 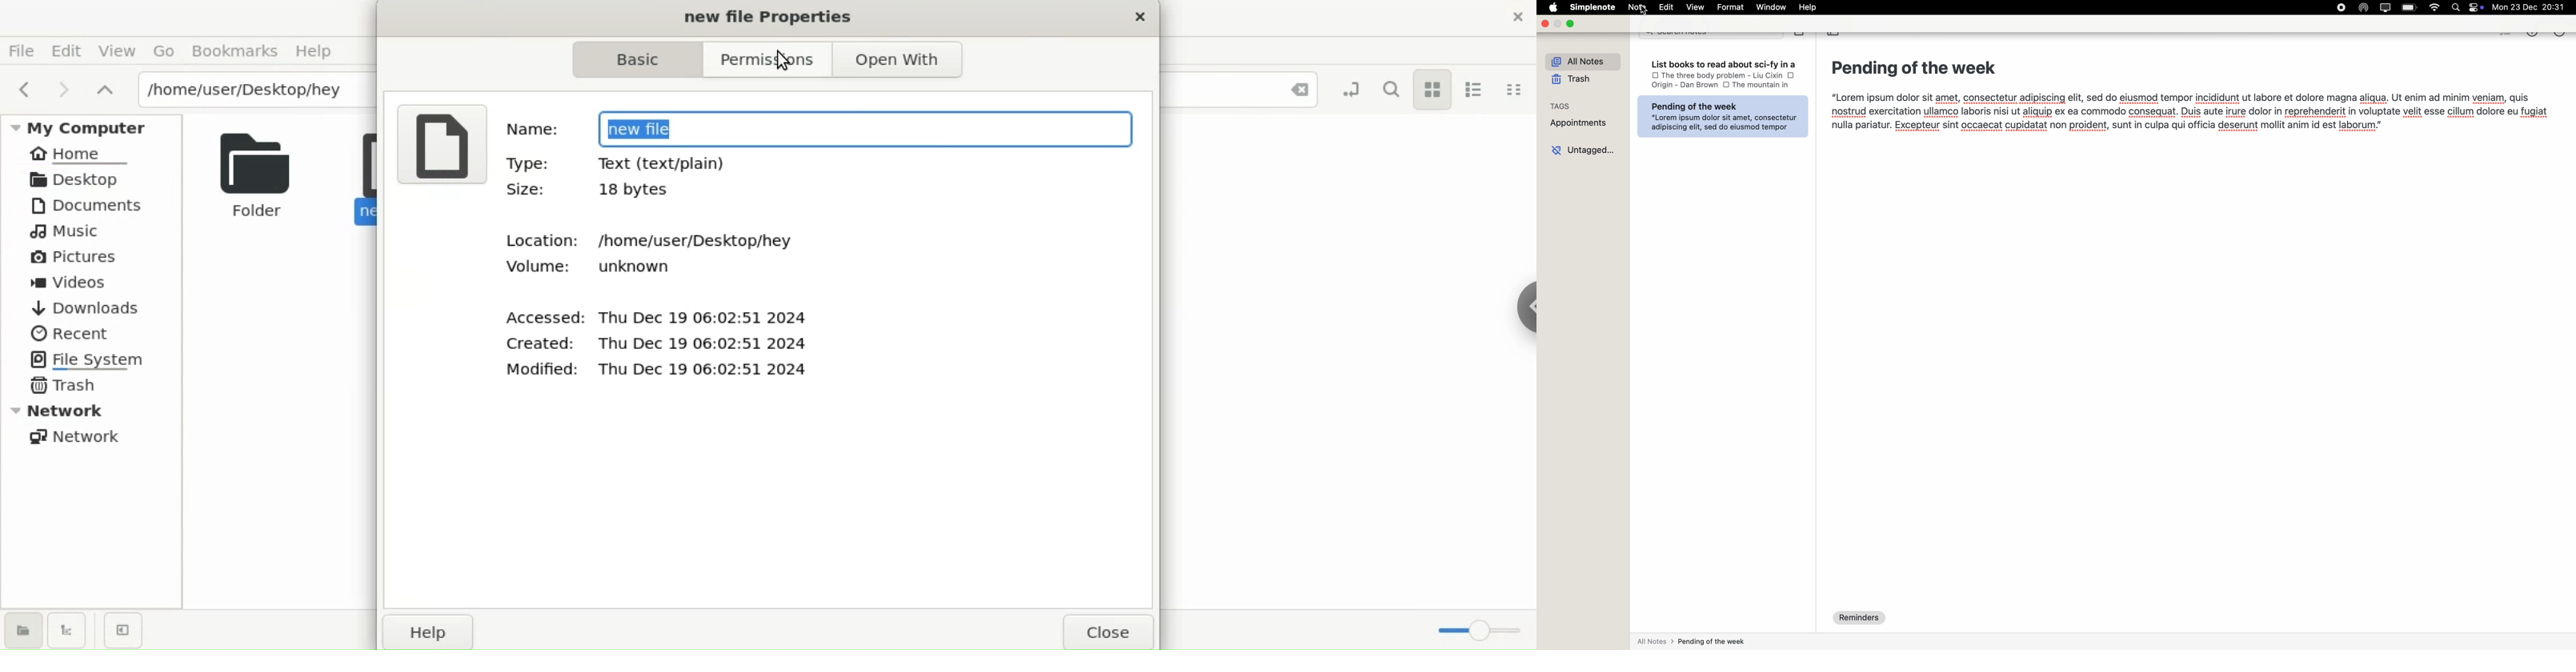 What do you see at coordinates (656, 315) in the screenshot?
I see `Accessed: Thu Dec 19 06:02:51 2024` at bounding box center [656, 315].